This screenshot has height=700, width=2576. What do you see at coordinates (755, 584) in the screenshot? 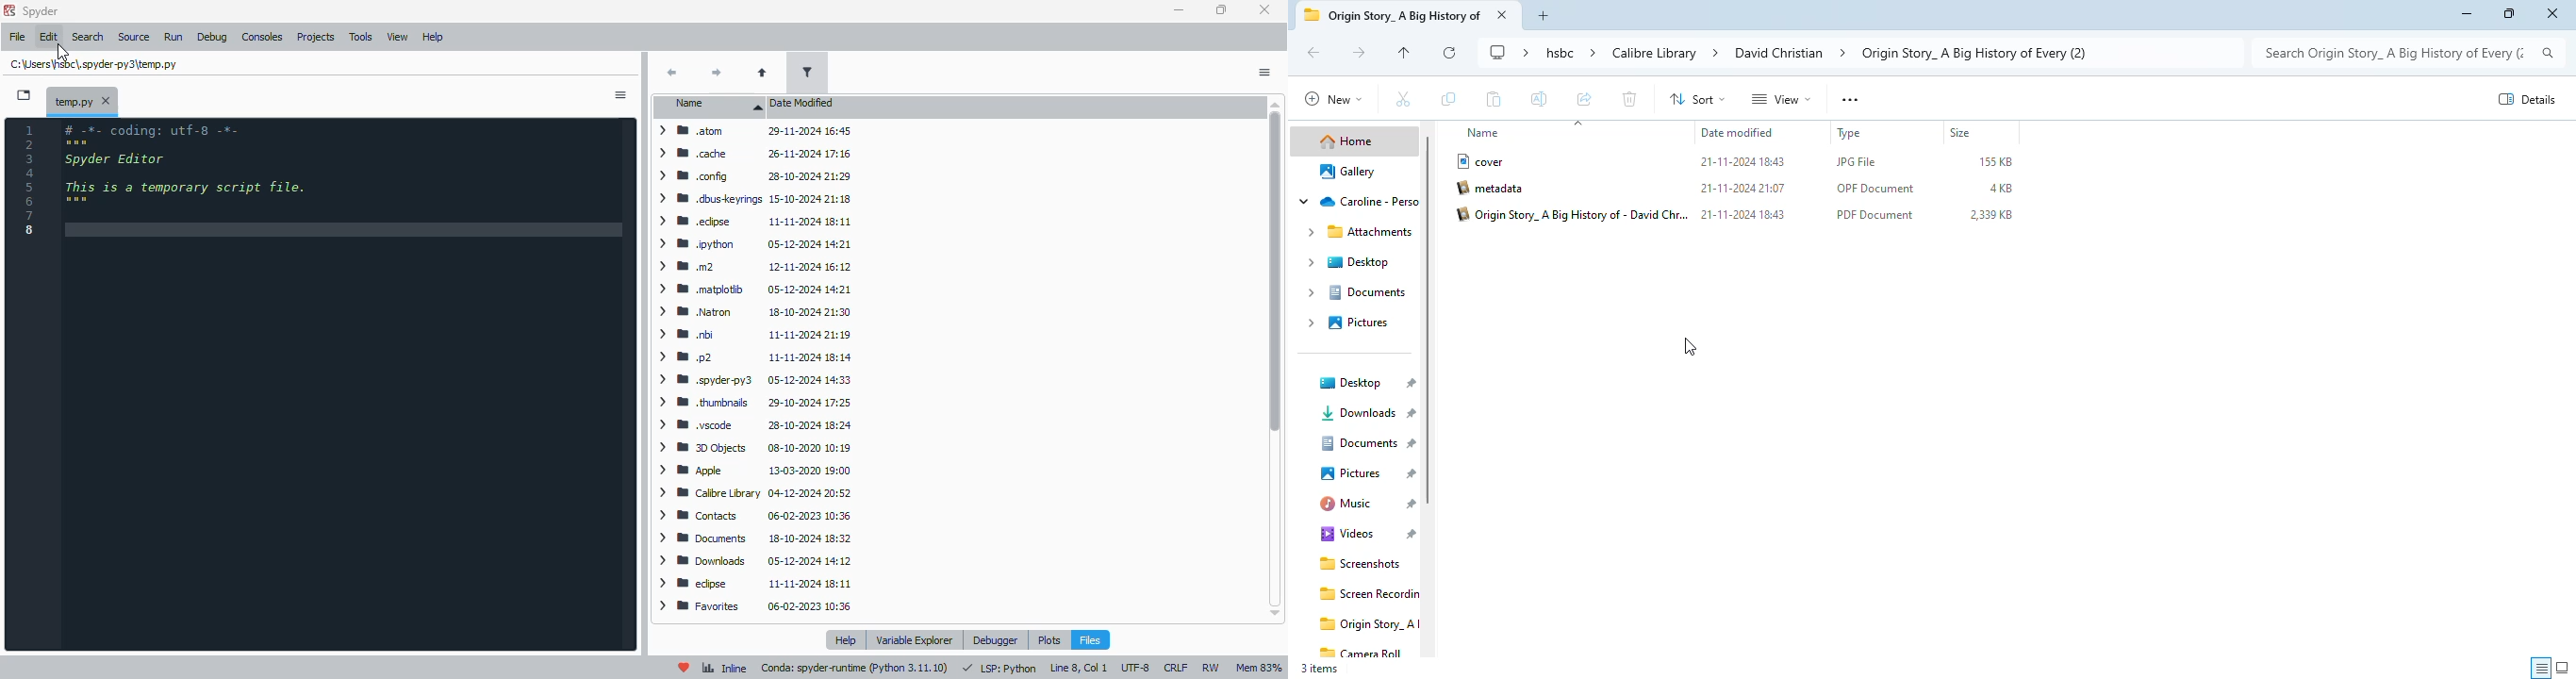
I see `> WM edipse 11-11-2024 18:11` at bounding box center [755, 584].